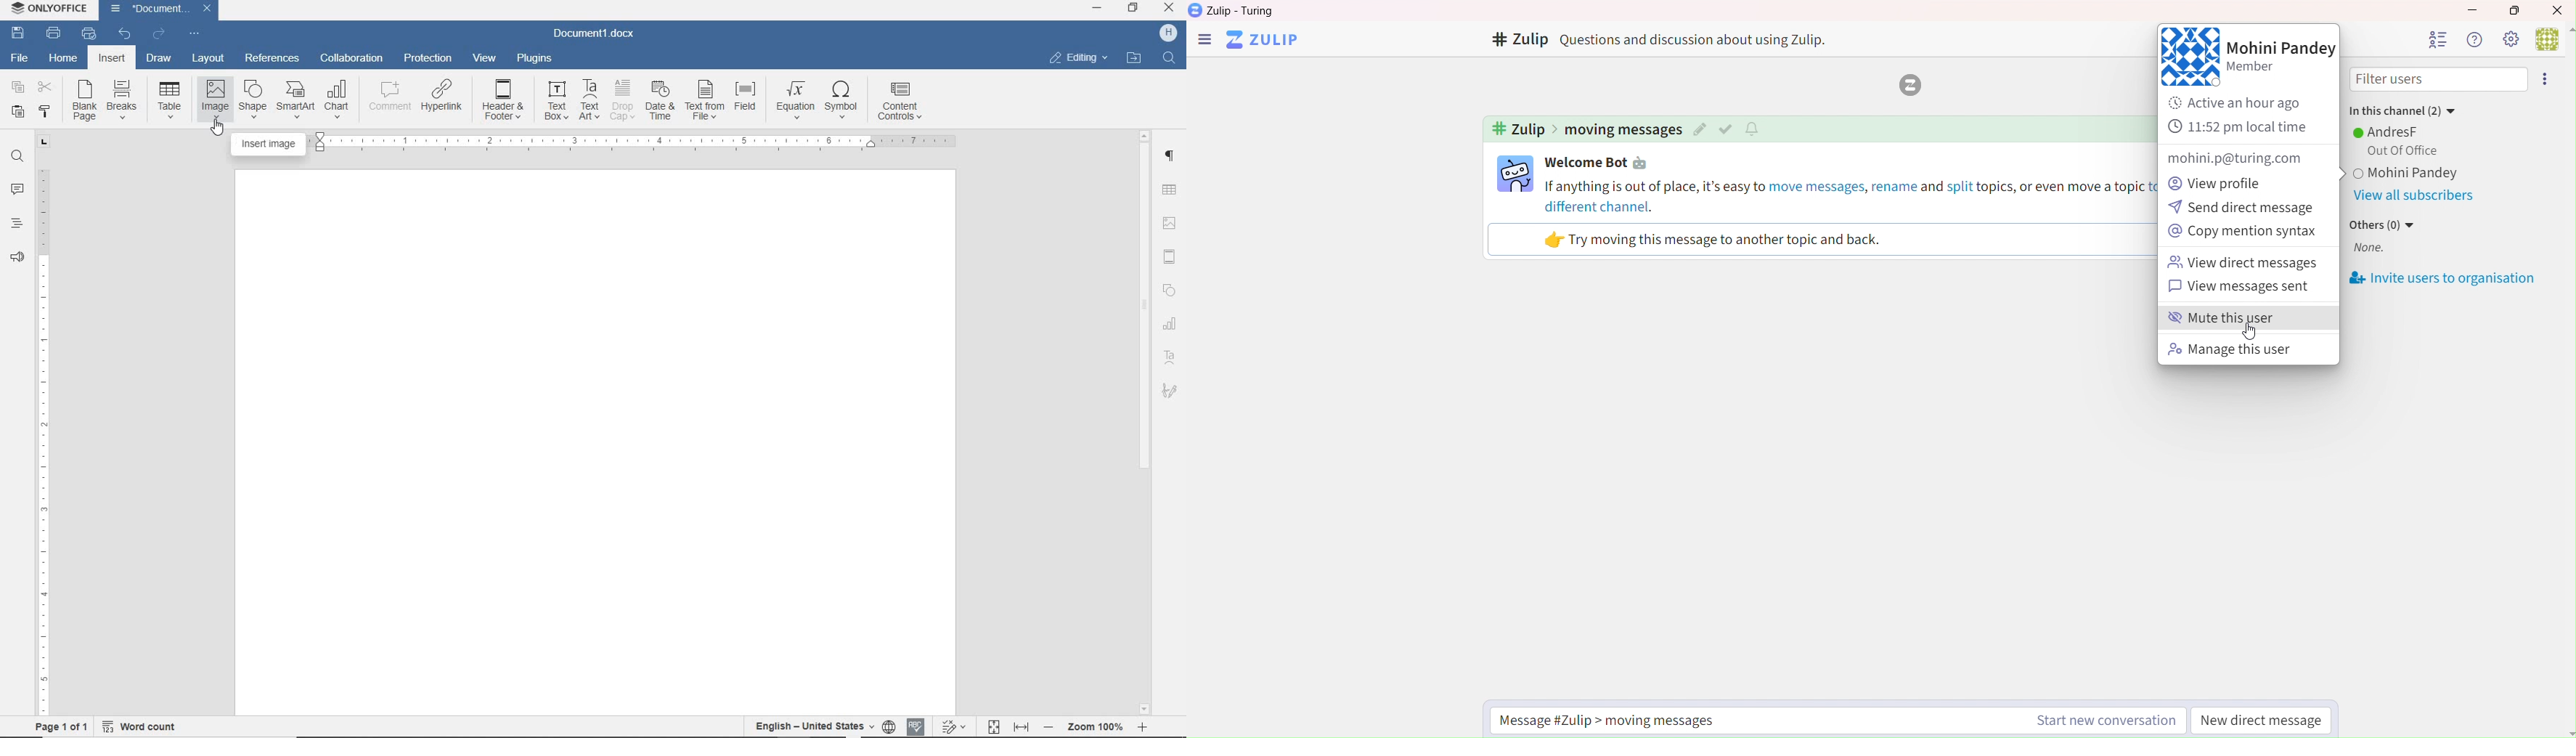 This screenshot has height=756, width=2576. What do you see at coordinates (2243, 320) in the screenshot?
I see `mute this user` at bounding box center [2243, 320].